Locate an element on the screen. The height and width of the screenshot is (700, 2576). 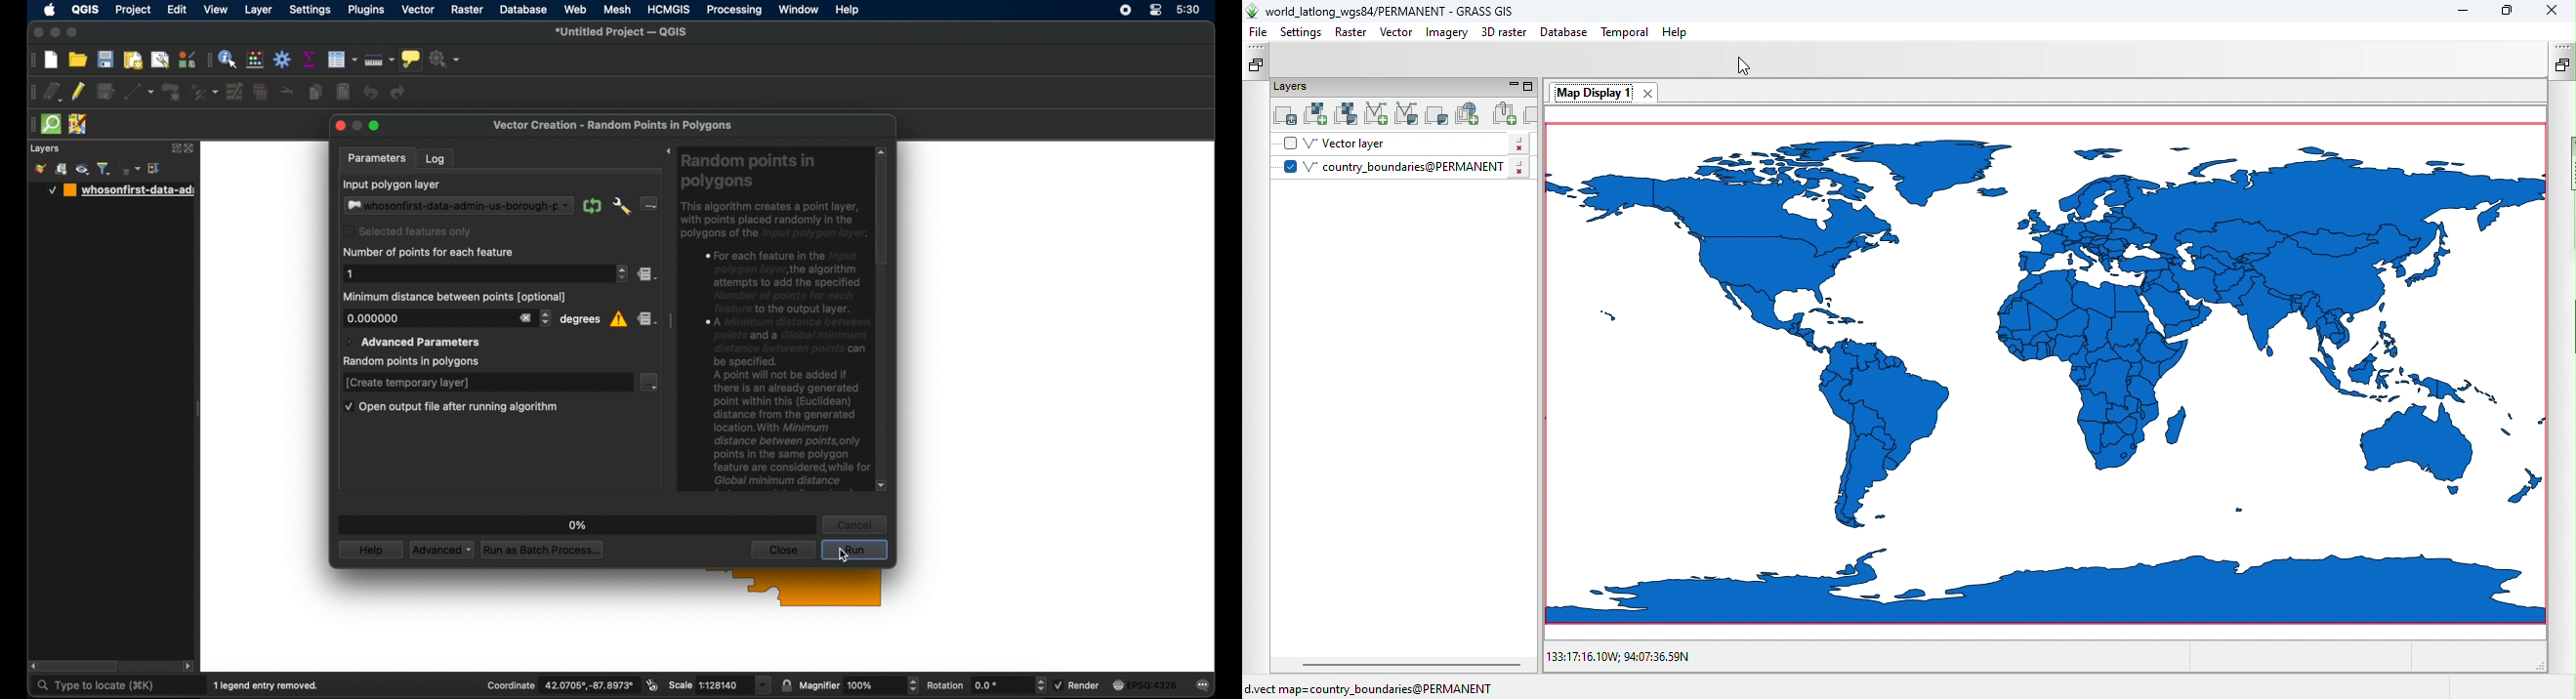
scroll right arrow is located at coordinates (190, 667).